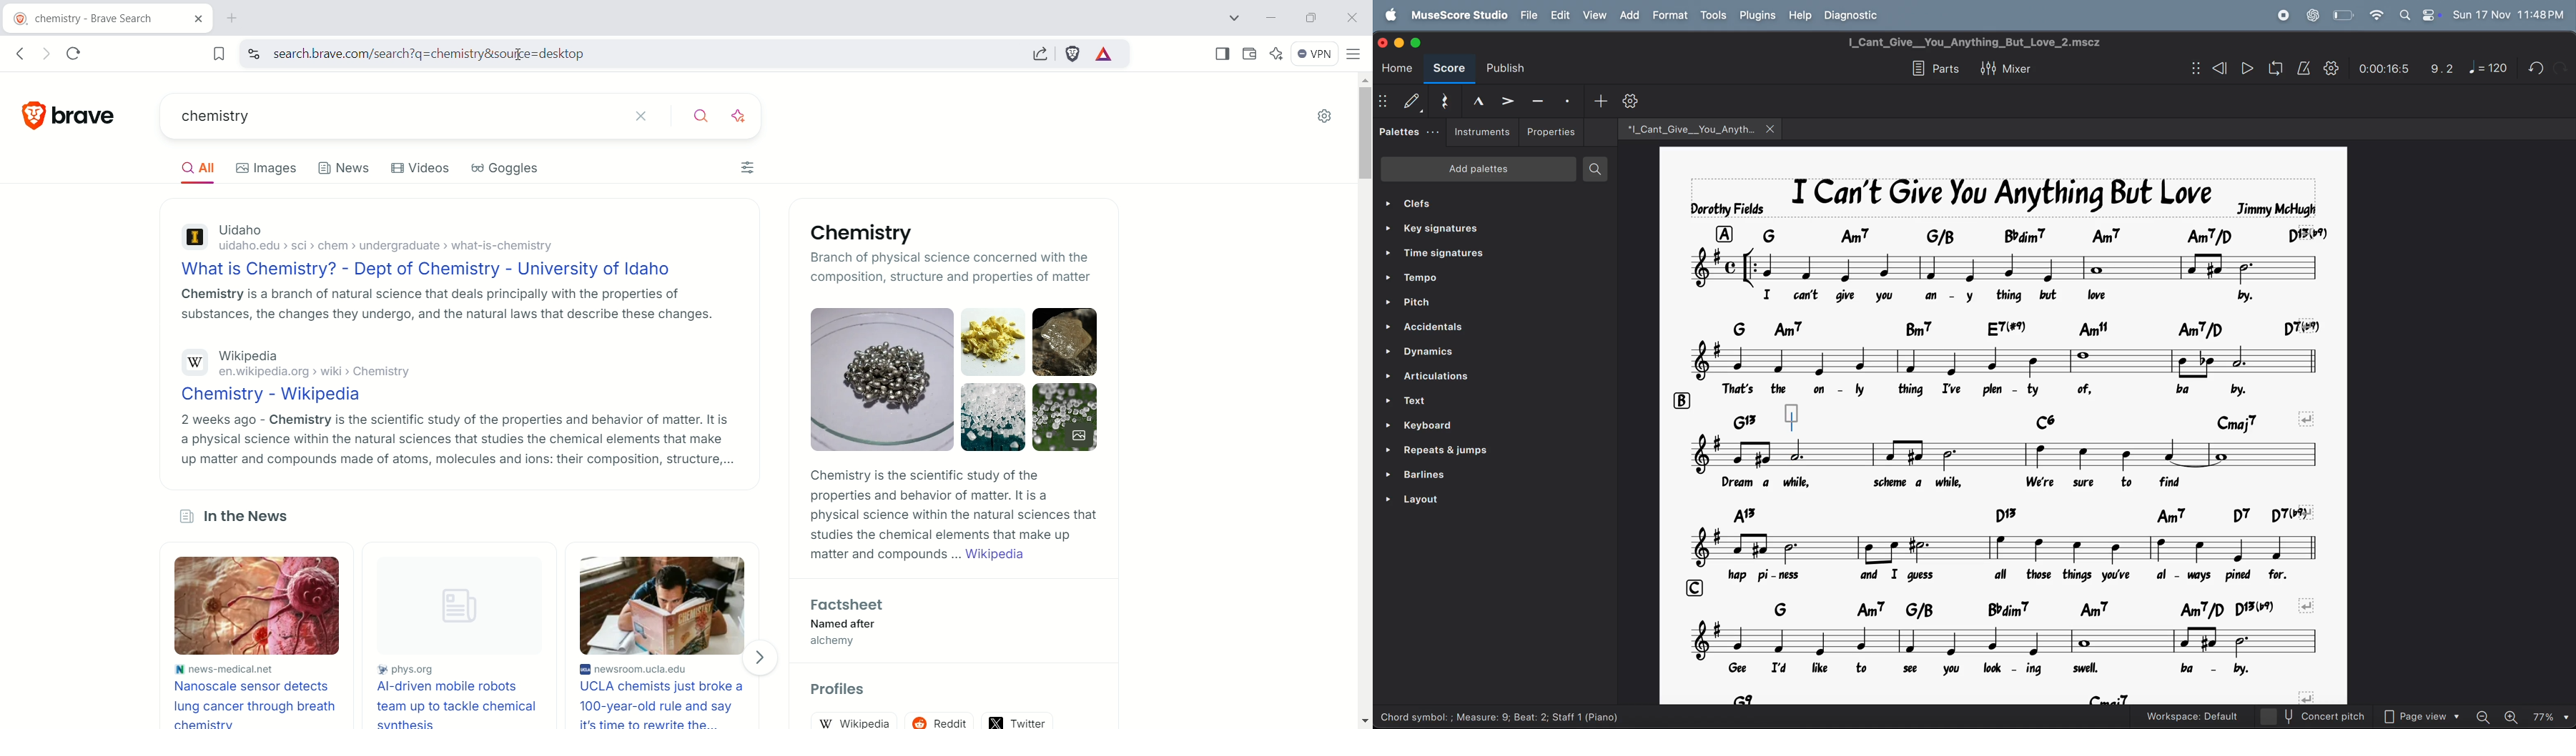 The width and height of the screenshot is (2576, 756). What do you see at coordinates (1477, 100) in the screenshot?
I see `marcato` at bounding box center [1477, 100].